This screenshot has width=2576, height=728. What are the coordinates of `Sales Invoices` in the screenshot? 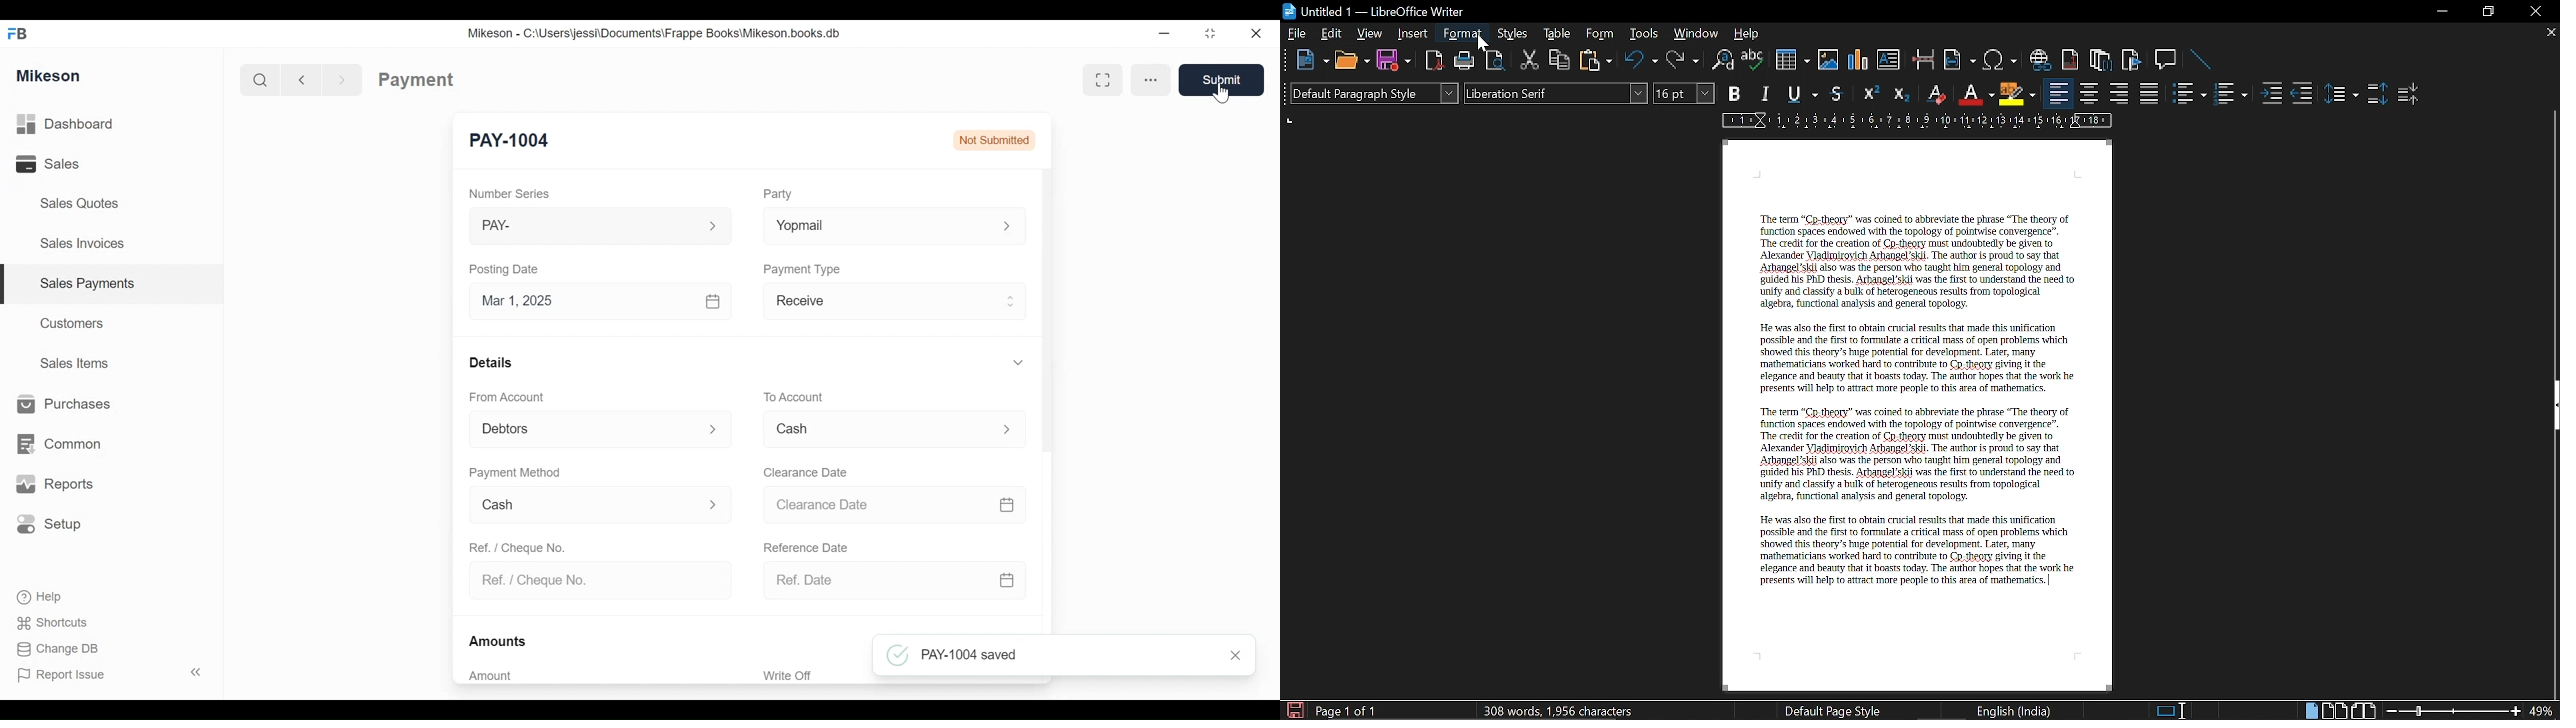 It's located at (77, 245).